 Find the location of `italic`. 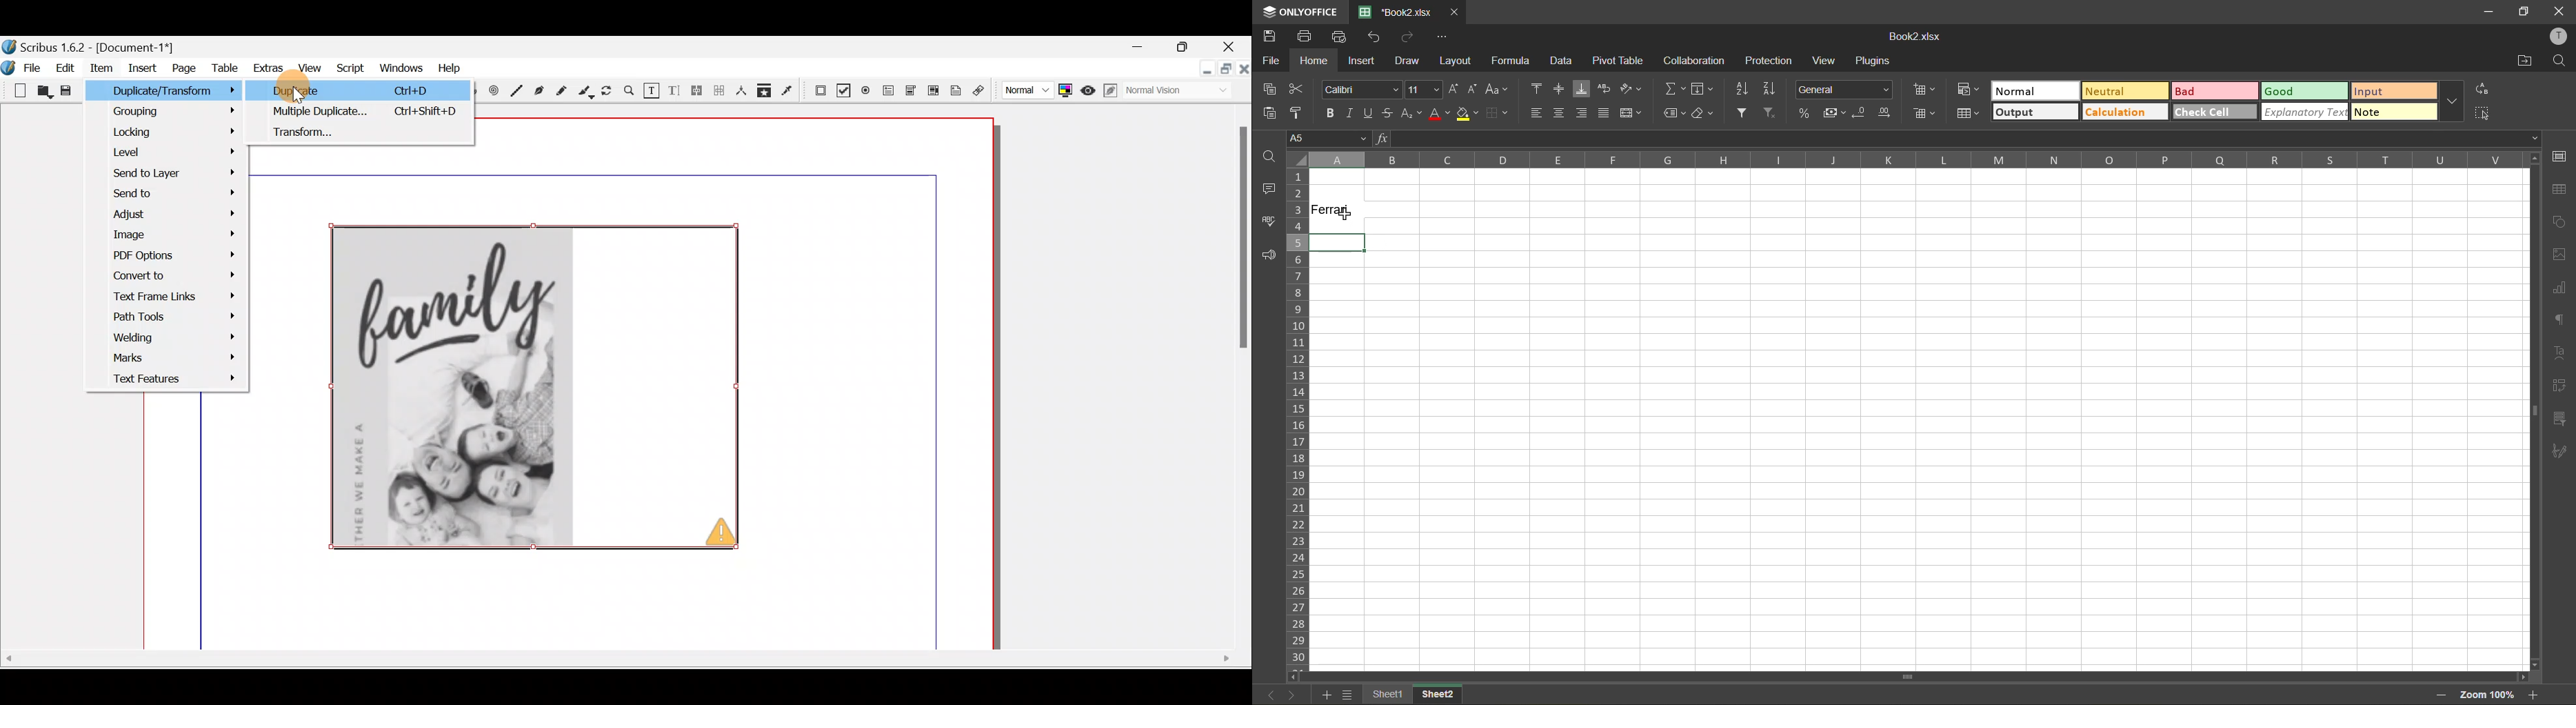

italic is located at coordinates (1351, 113).